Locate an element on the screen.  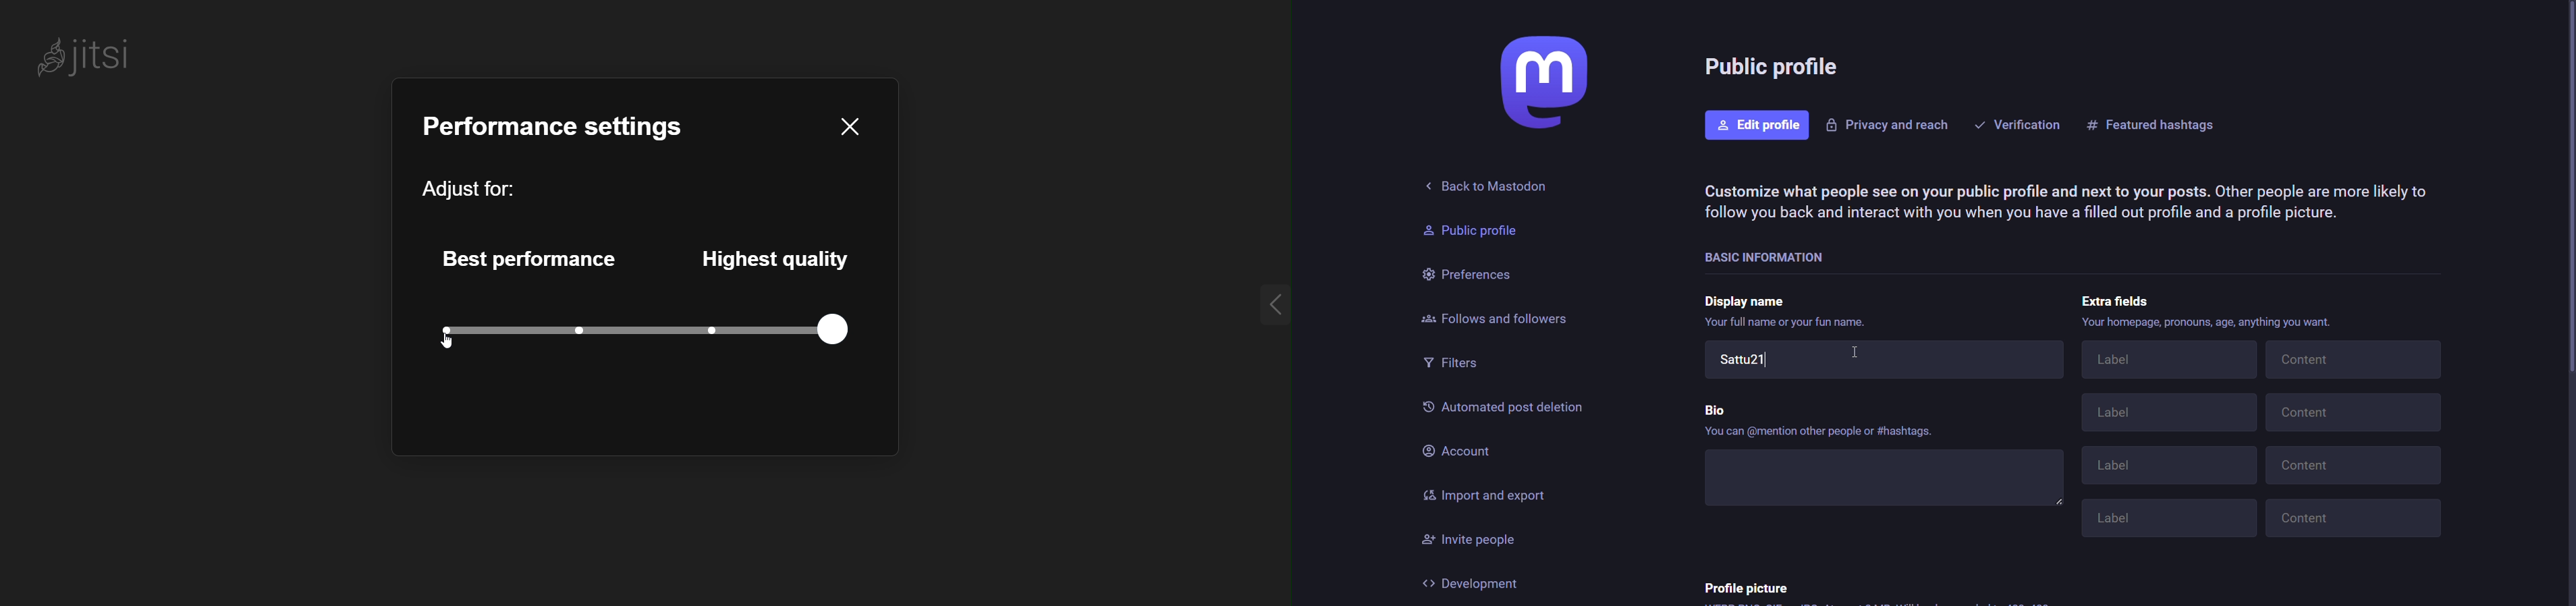
Label is located at coordinates (2165, 359).